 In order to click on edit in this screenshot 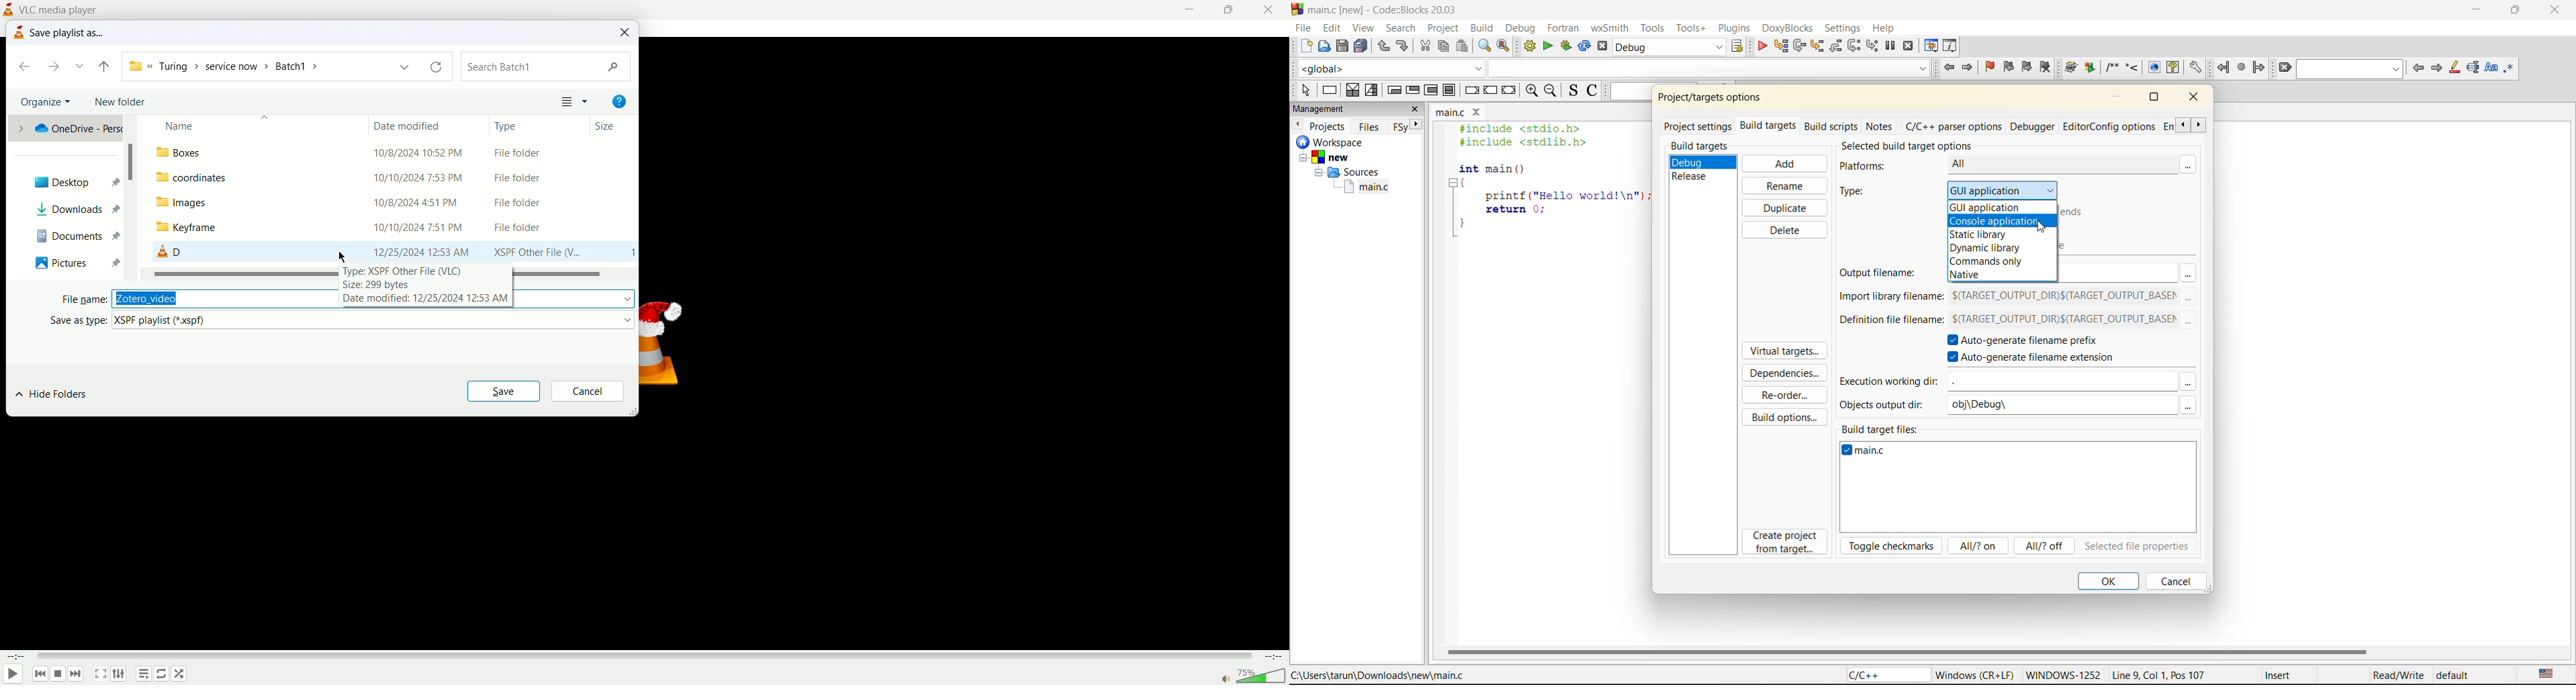, I will do `click(1332, 27)`.